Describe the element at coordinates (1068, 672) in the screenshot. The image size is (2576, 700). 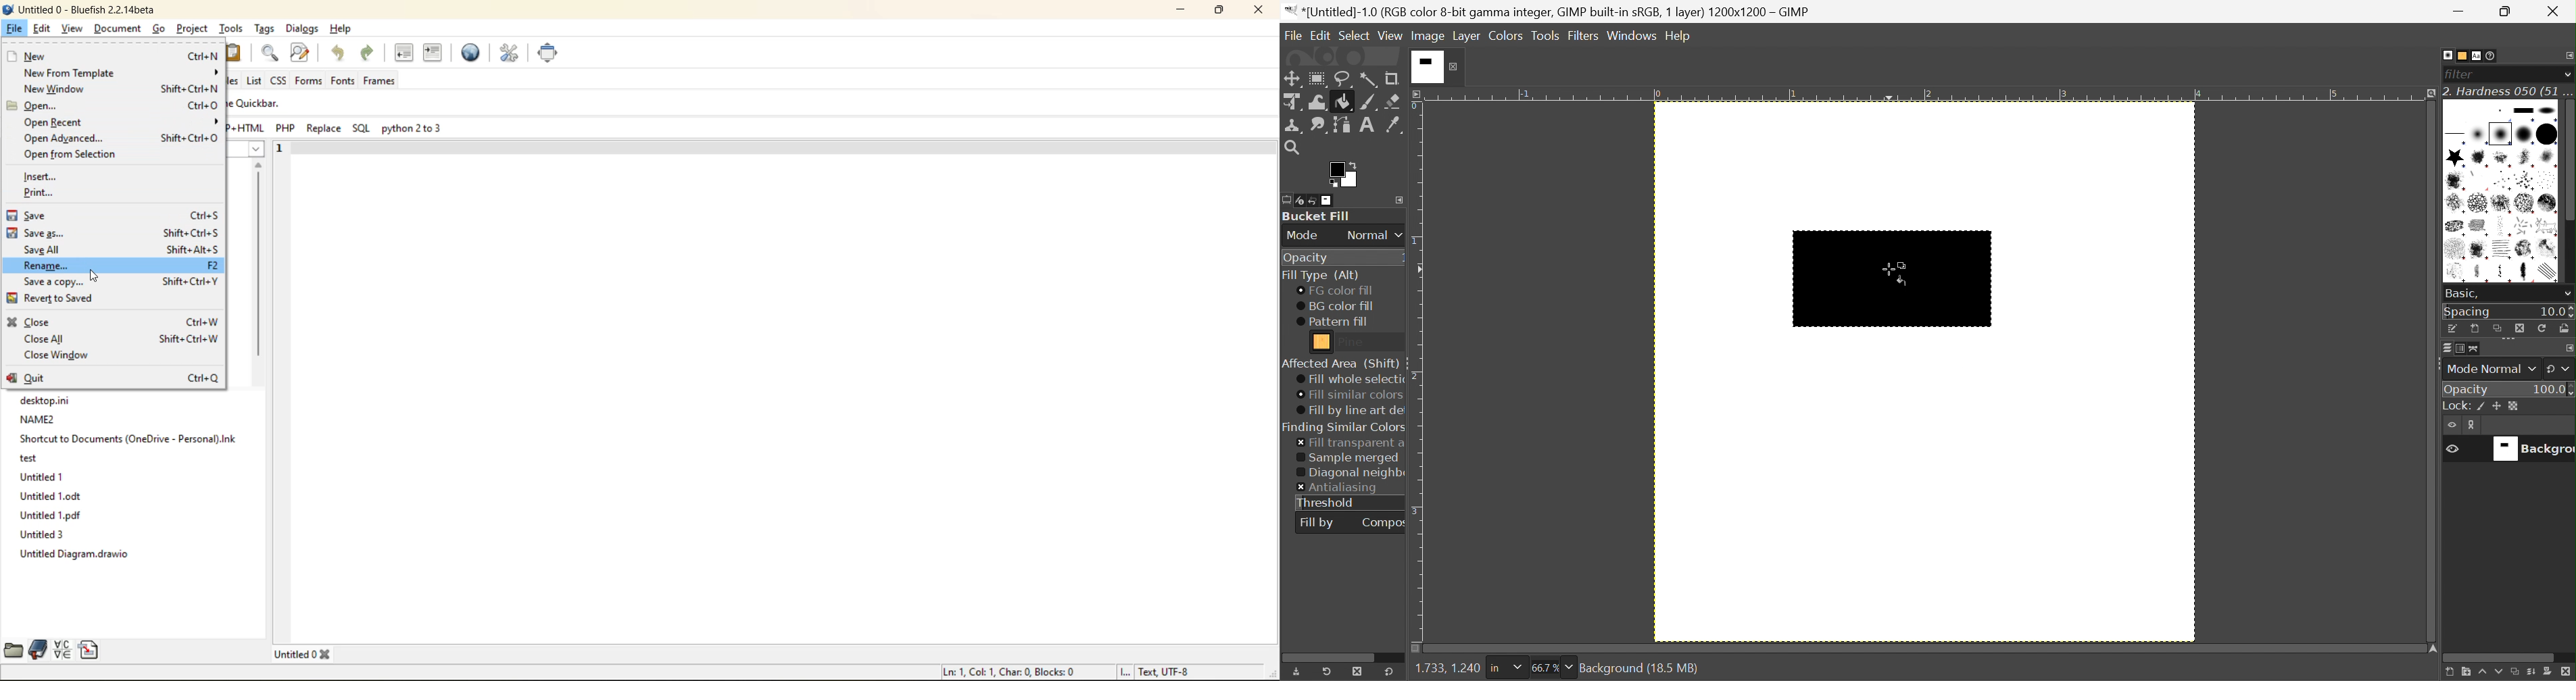
I see `metadata` at that location.